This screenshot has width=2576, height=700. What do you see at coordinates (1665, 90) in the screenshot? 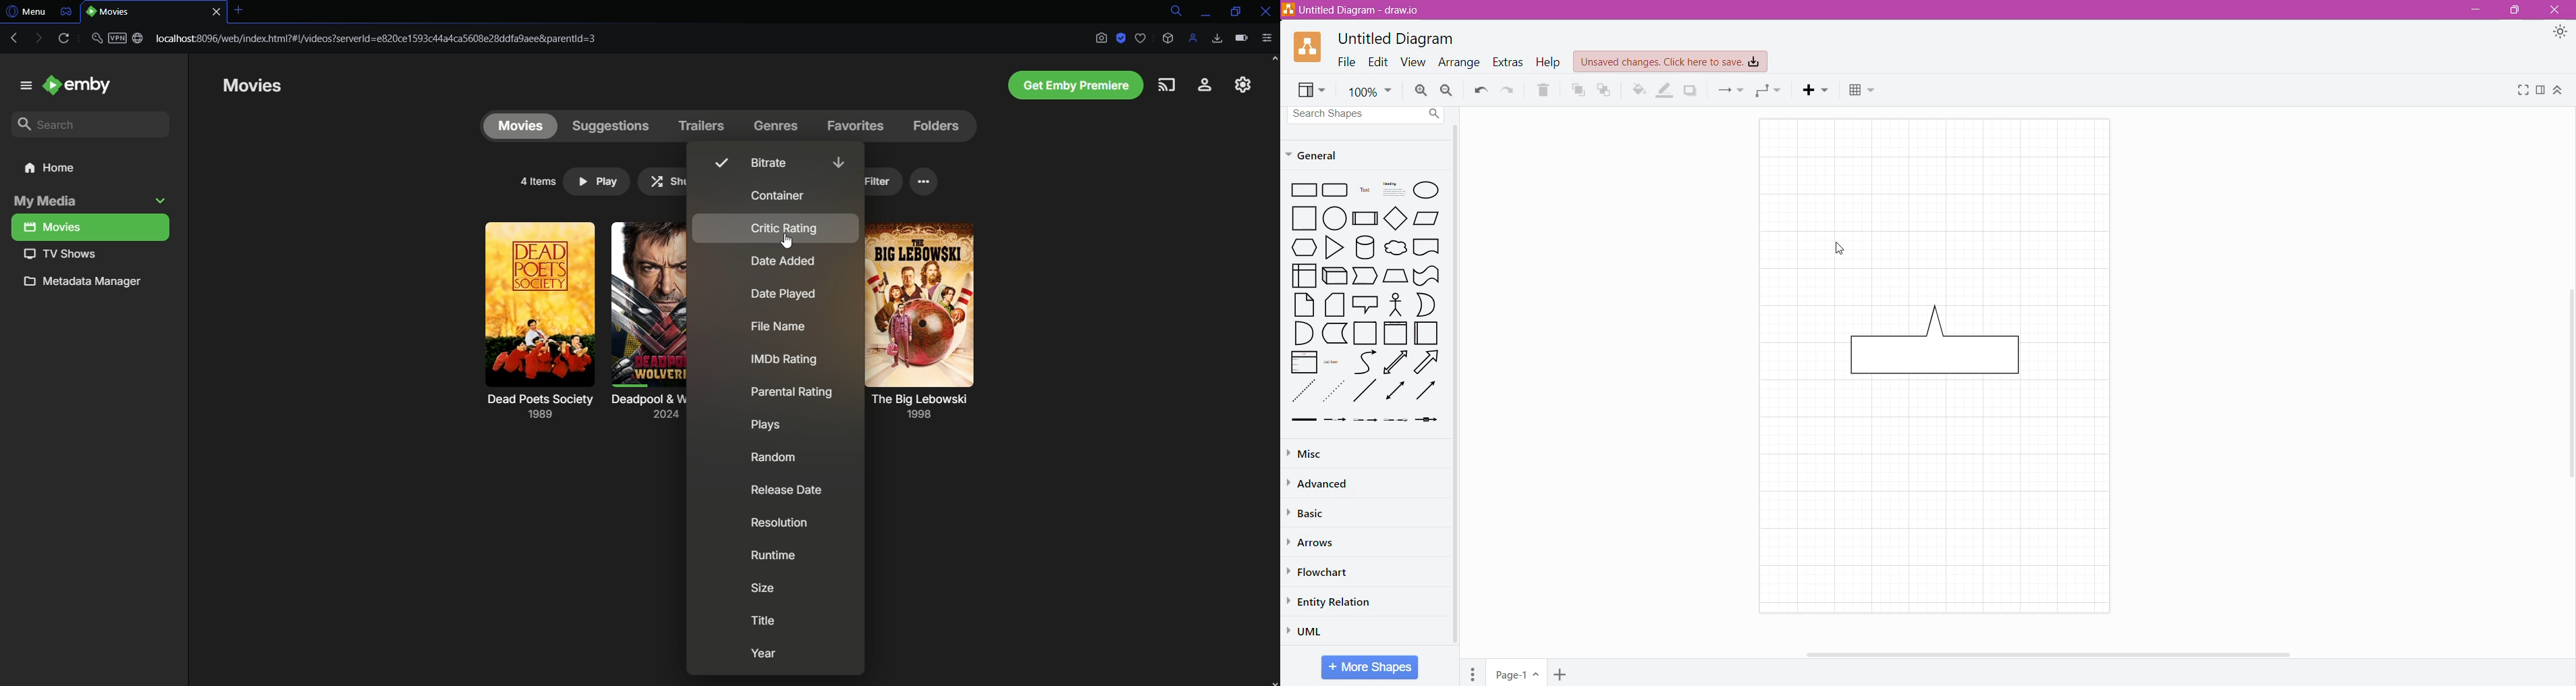
I see `Line Color` at bounding box center [1665, 90].